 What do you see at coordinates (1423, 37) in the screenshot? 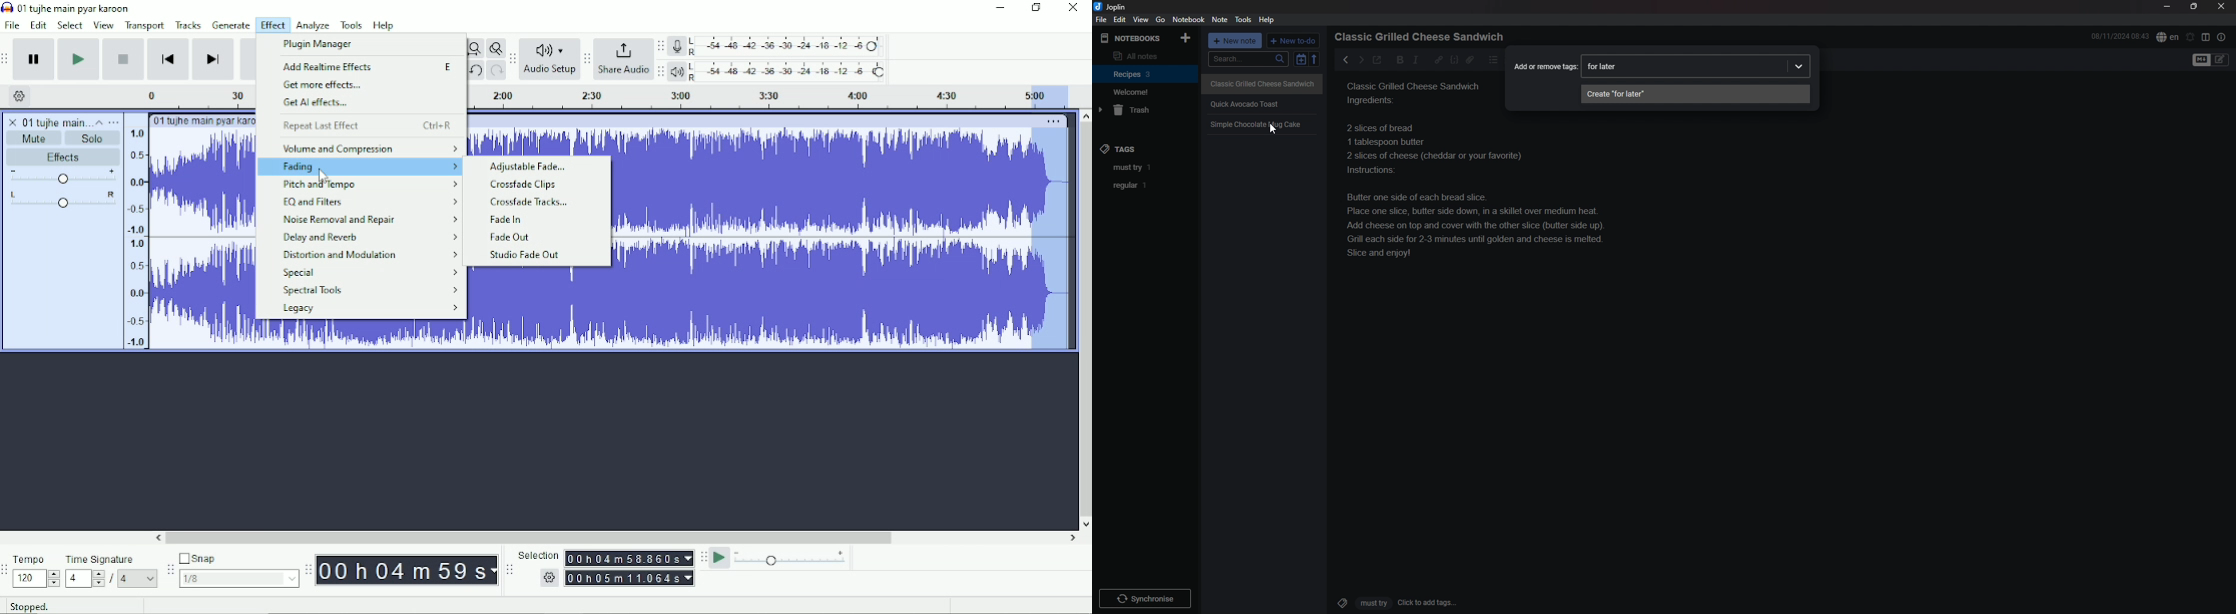
I see `heading` at bounding box center [1423, 37].